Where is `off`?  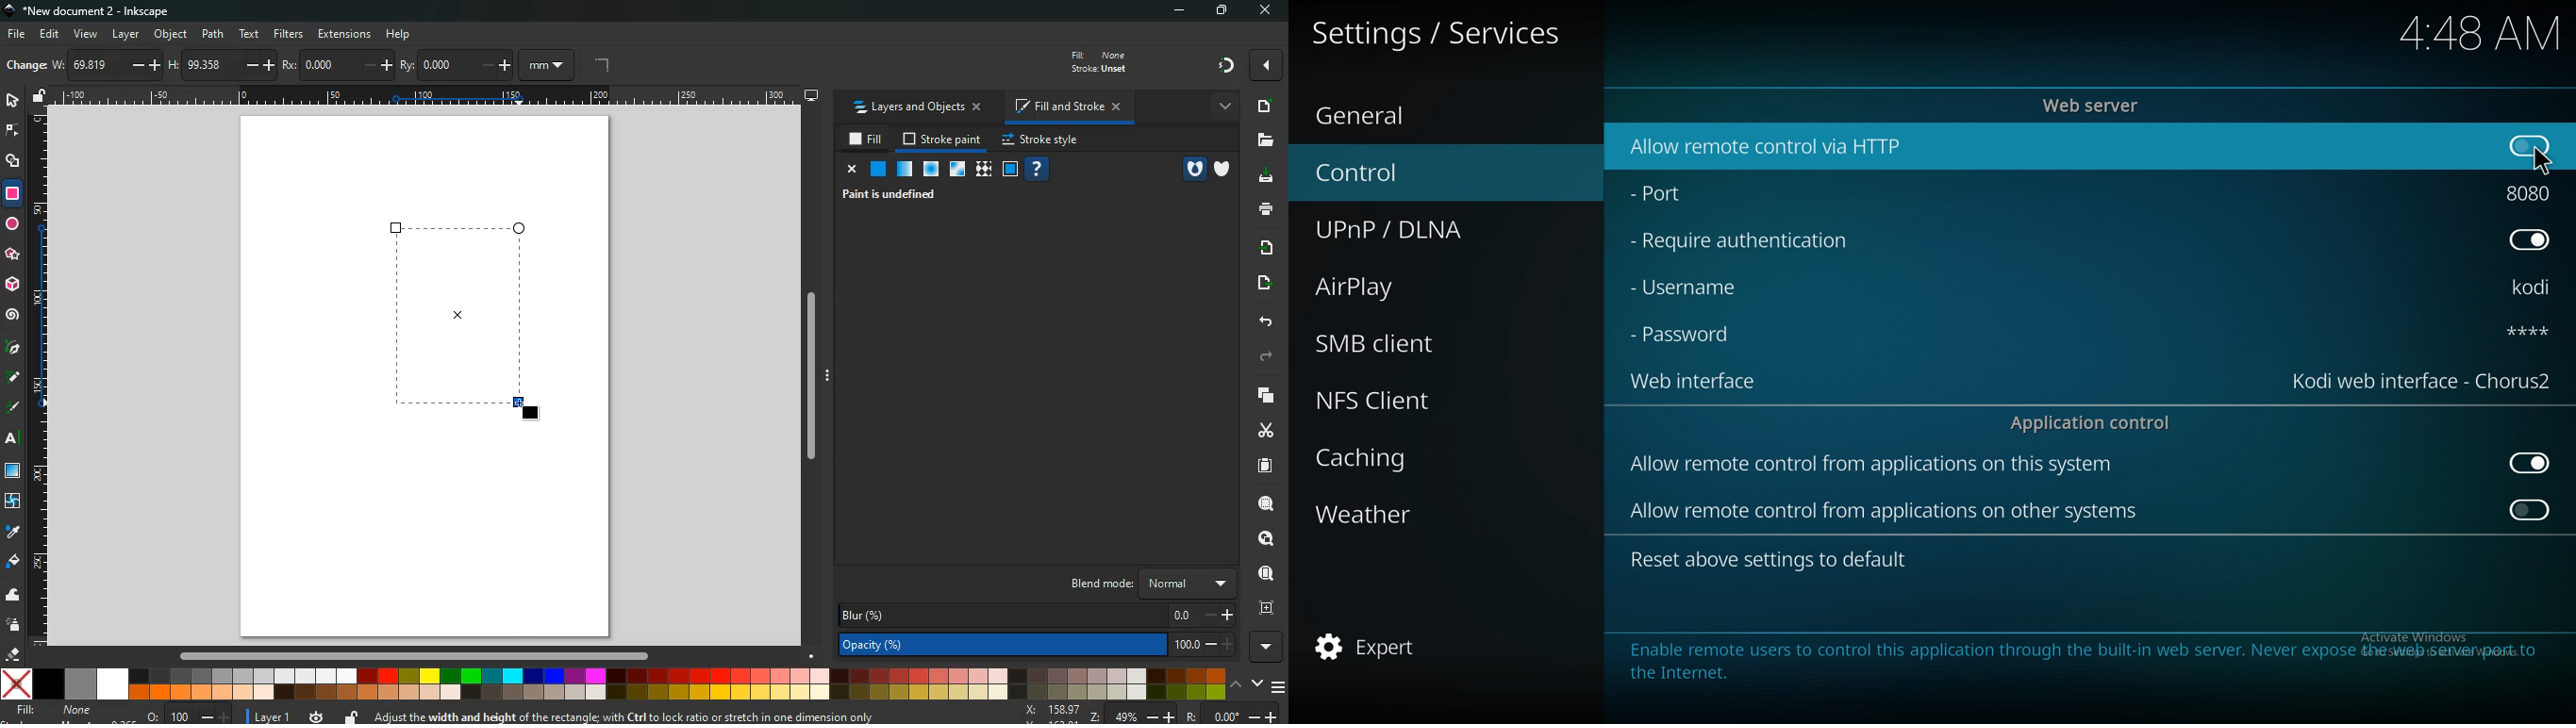
off is located at coordinates (2533, 240).